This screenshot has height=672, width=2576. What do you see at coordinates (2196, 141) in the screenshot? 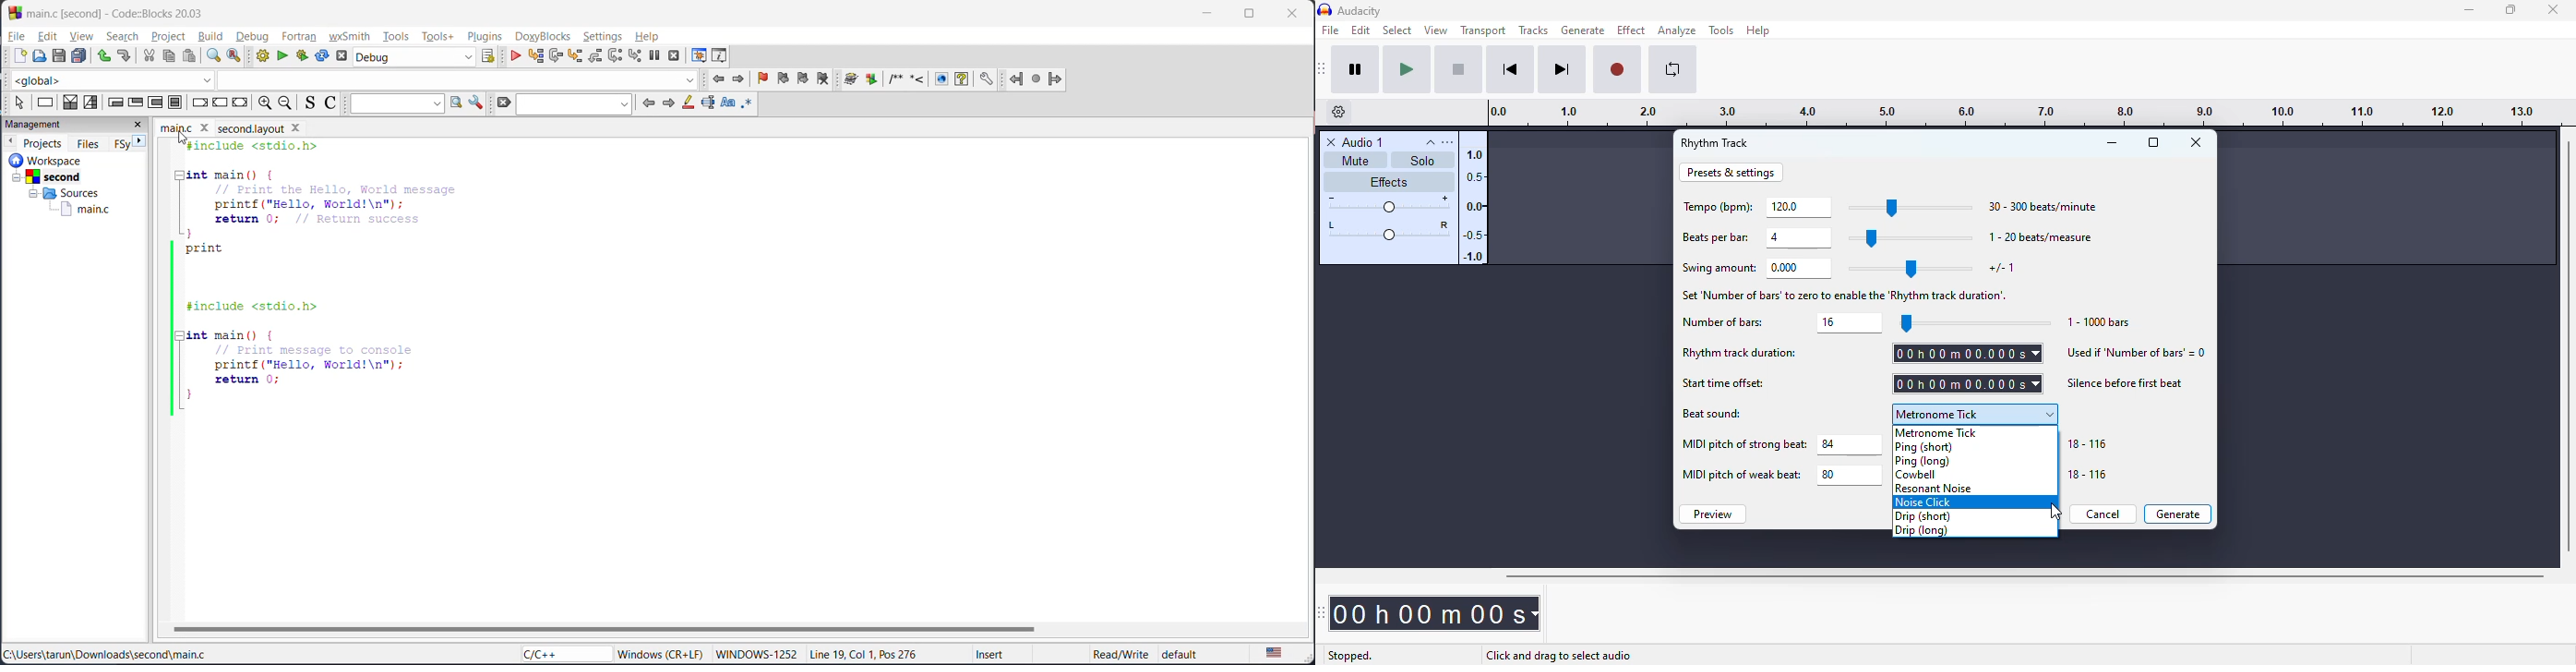
I see `close` at bounding box center [2196, 141].